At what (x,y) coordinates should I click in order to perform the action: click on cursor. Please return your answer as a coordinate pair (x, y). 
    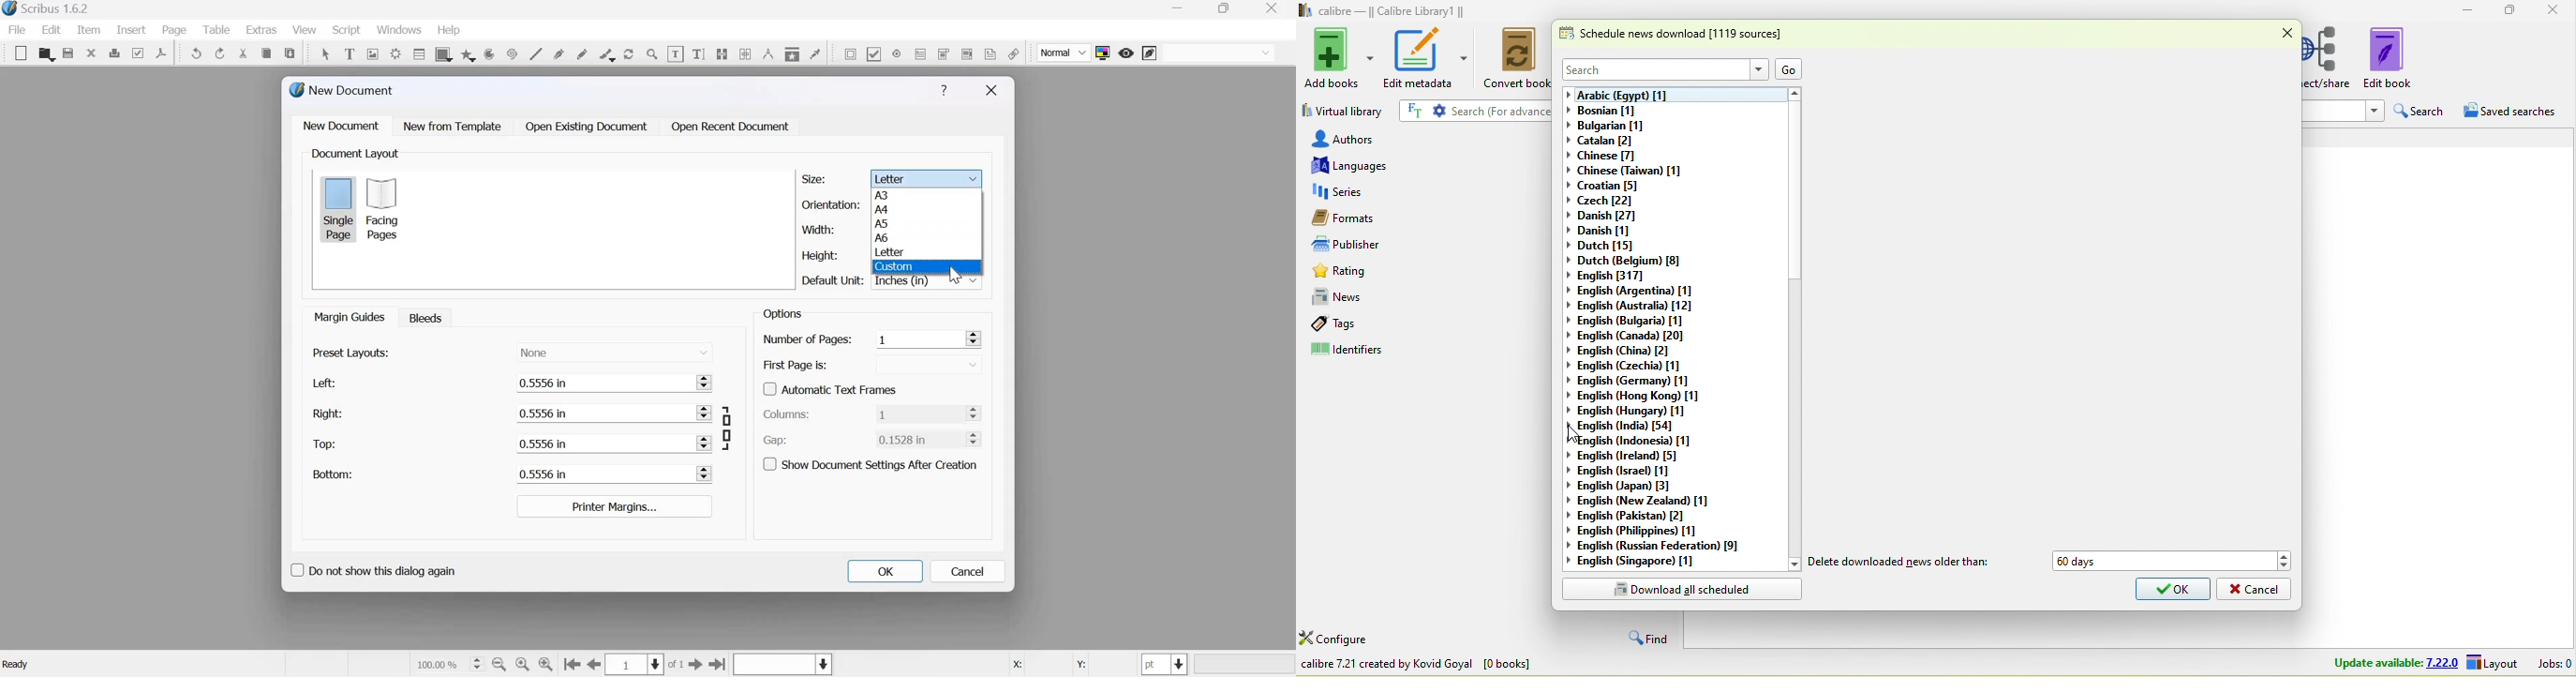
    Looking at the image, I should click on (957, 275).